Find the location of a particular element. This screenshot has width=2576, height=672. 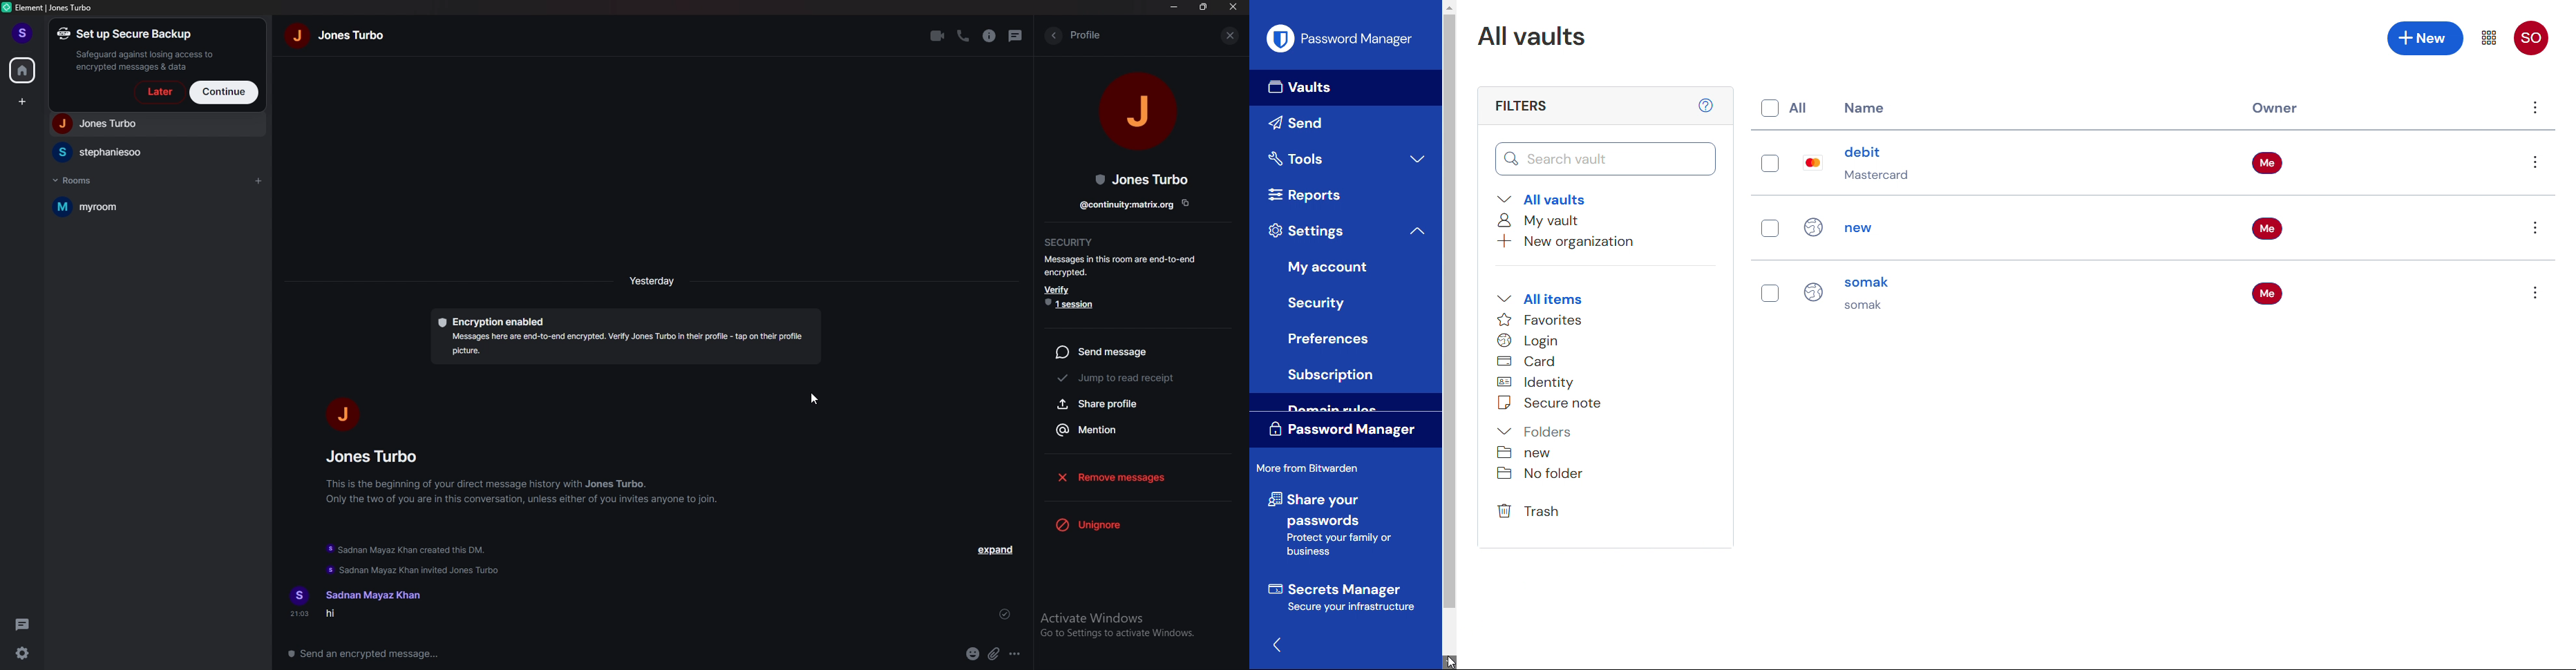

Subscription  is located at coordinates (1330, 375).